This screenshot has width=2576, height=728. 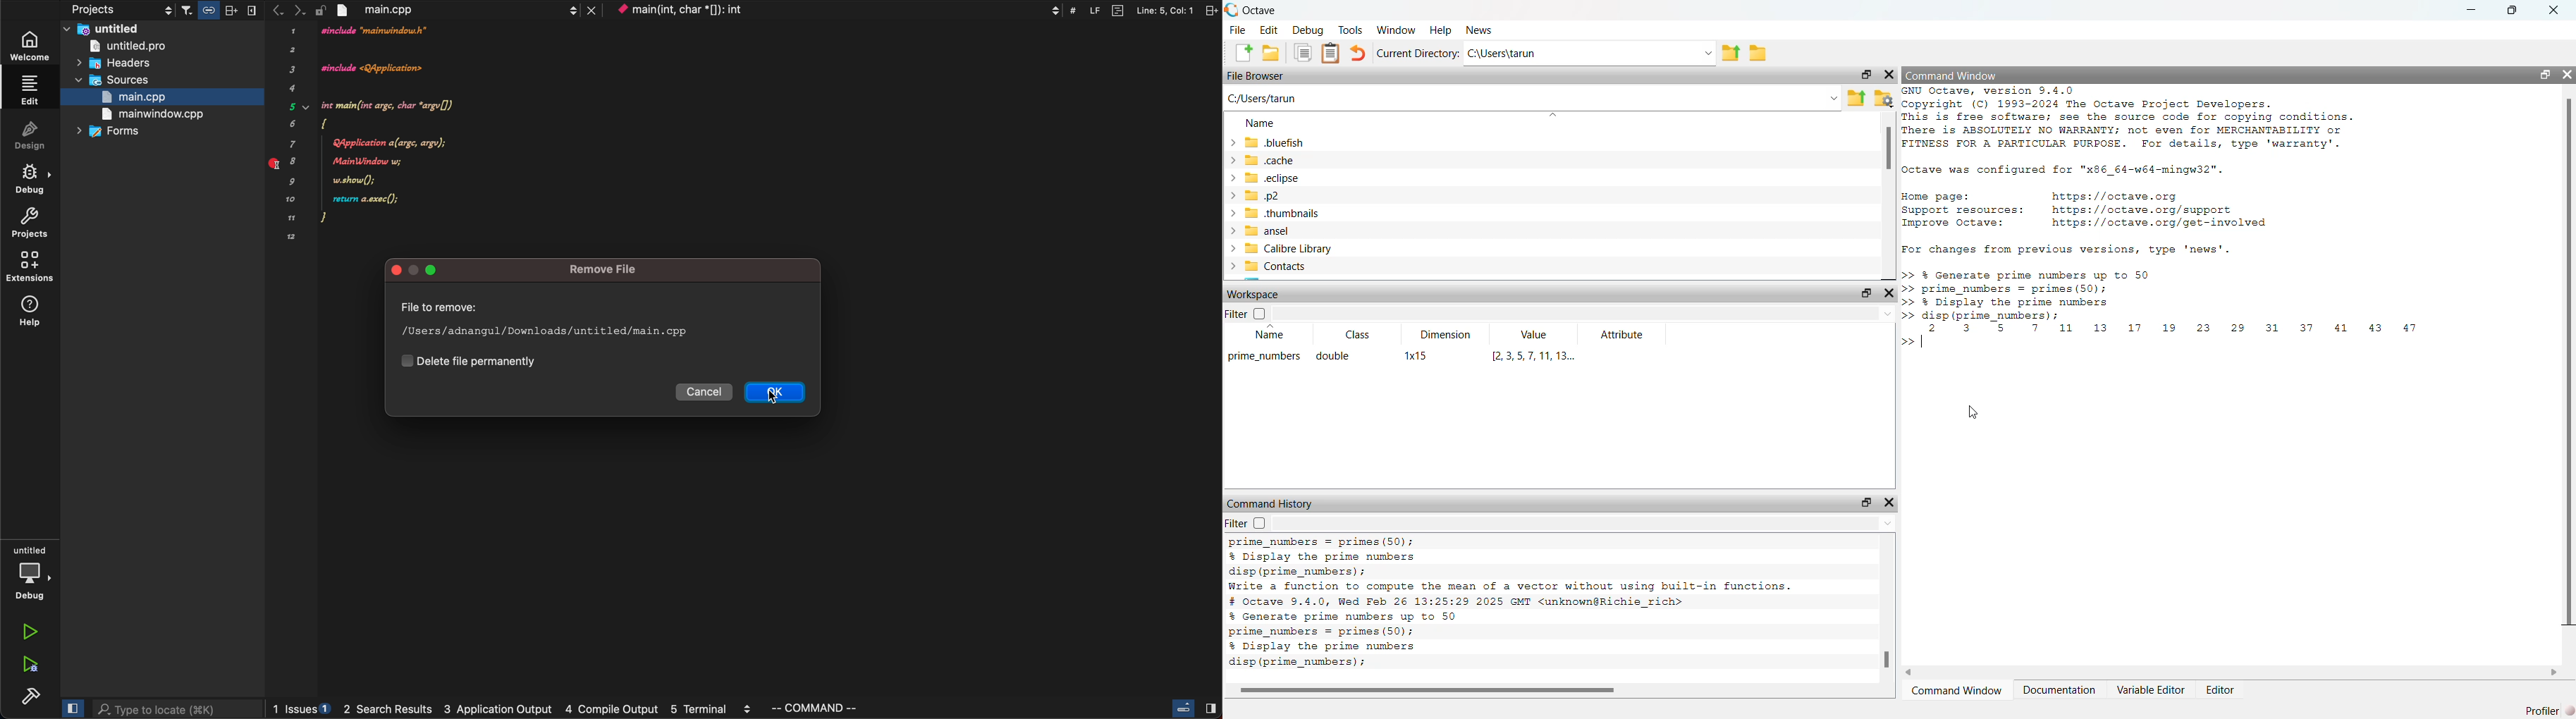 What do you see at coordinates (28, 698) in the screenshot?
I see `build` at bounding box center [28, 698].